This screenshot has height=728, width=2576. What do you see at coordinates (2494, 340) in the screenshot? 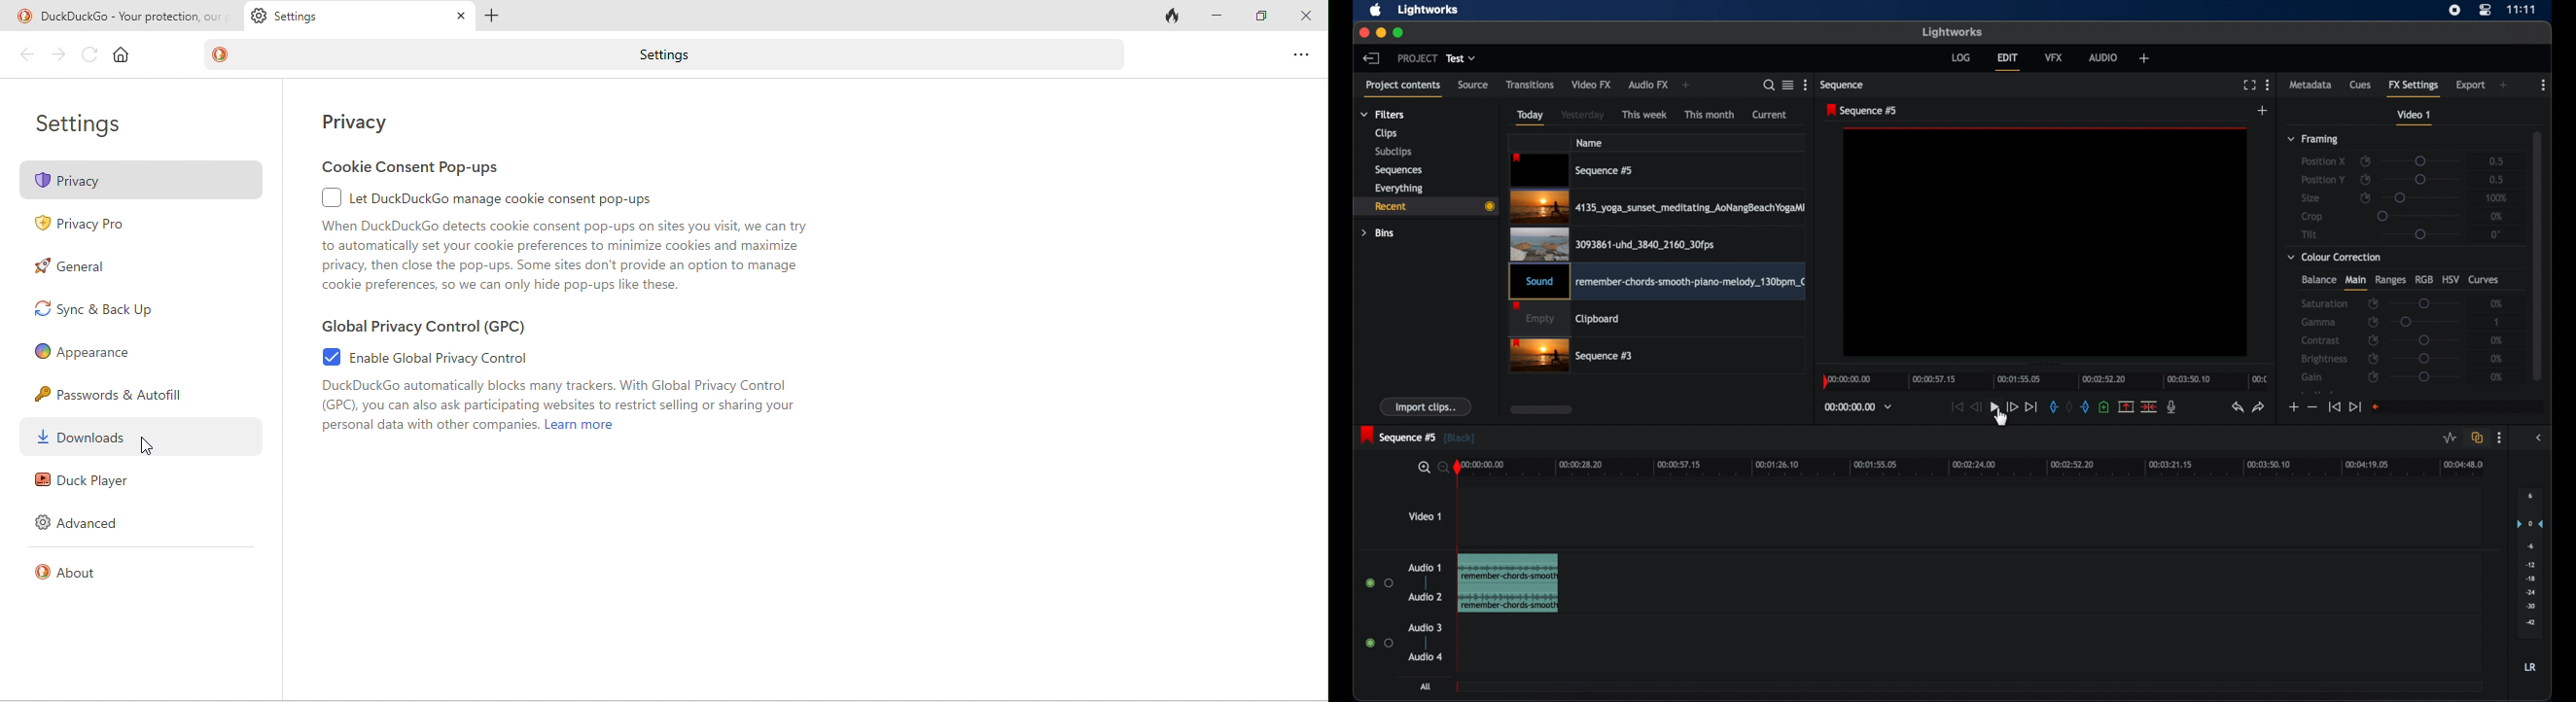
I see `0%` at bounding box center [2494, 340].